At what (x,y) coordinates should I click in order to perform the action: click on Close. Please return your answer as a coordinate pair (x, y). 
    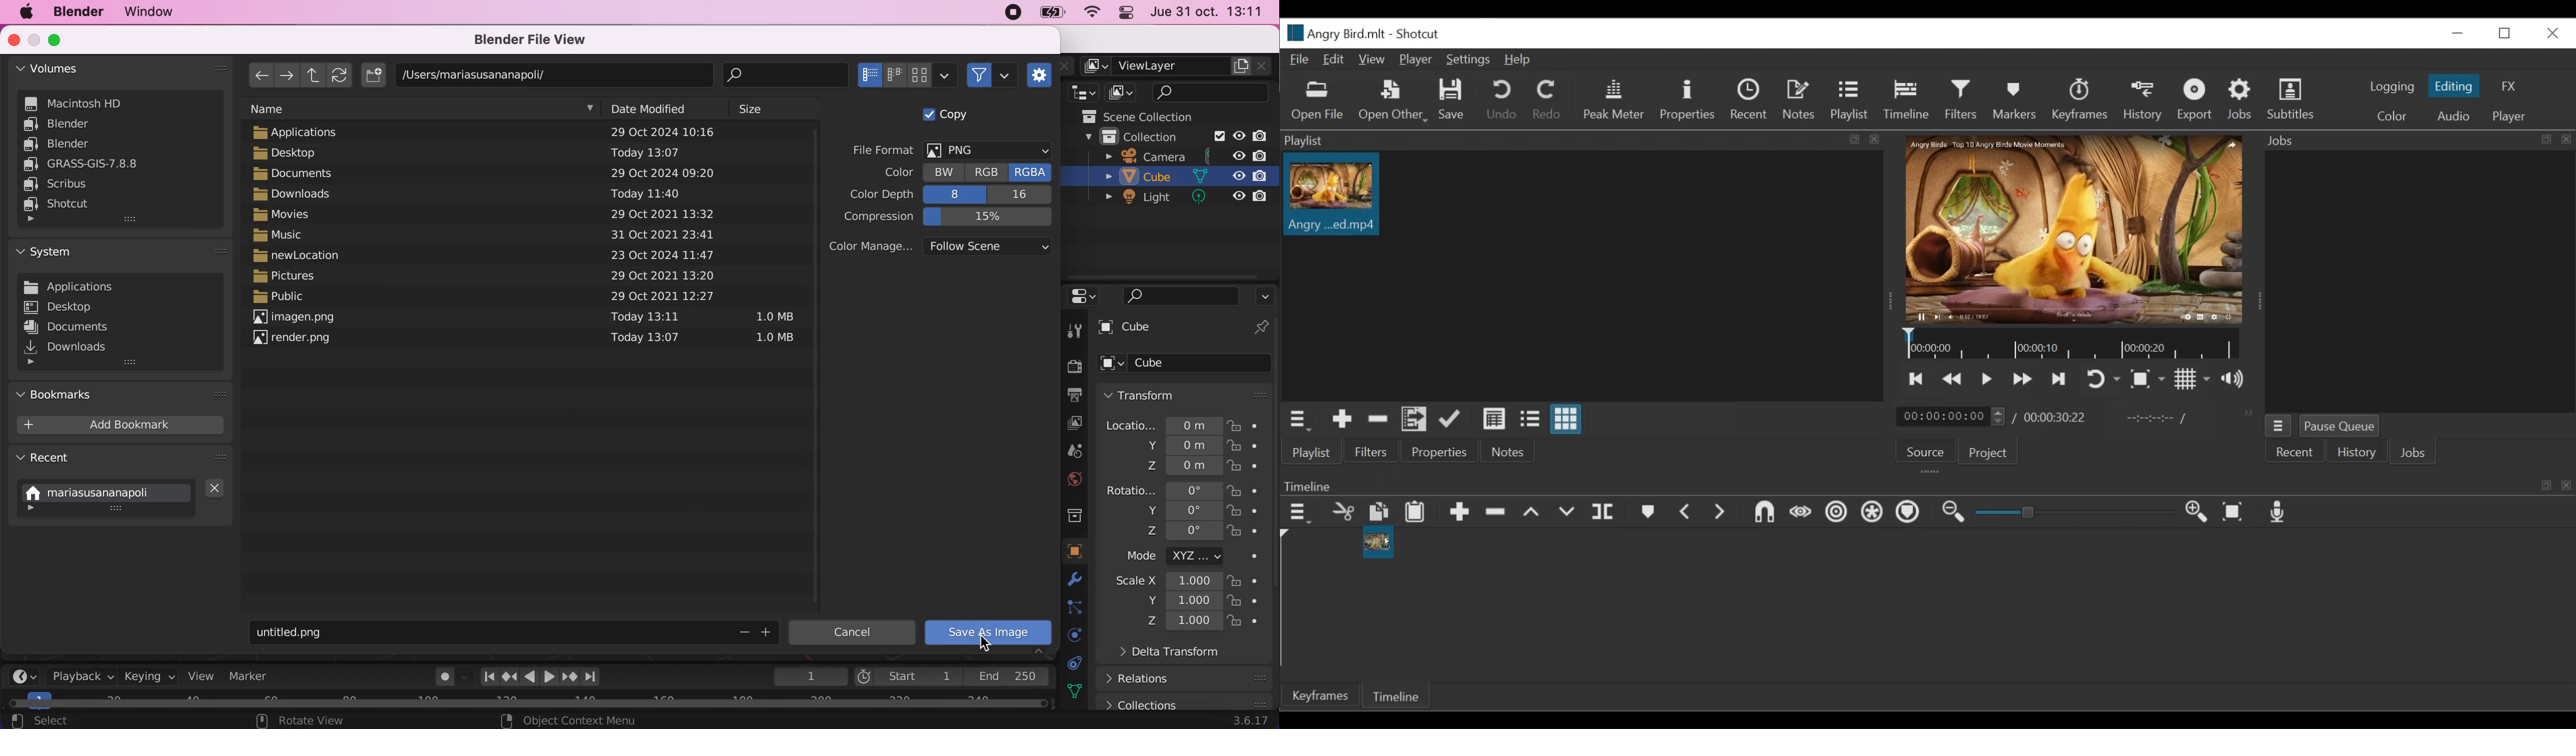
    Looking at the image, I should click on (2551, 33).